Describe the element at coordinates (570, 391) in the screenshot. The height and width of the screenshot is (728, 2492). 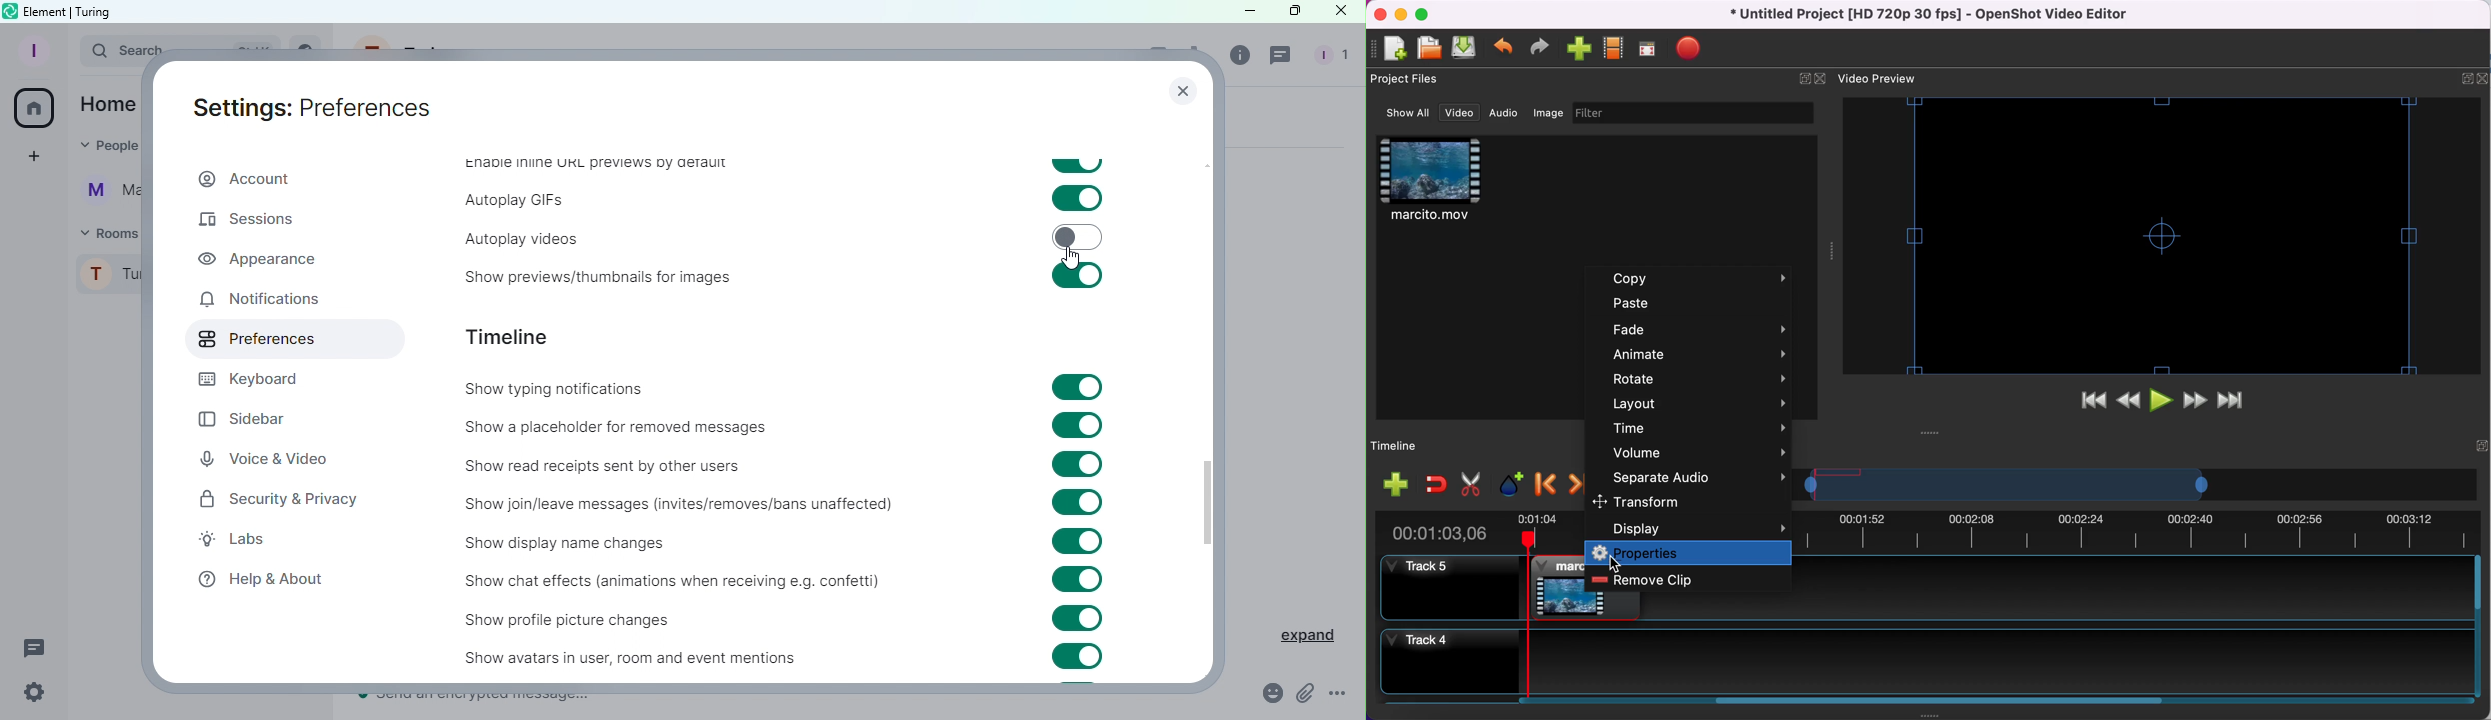
I see `Show typing notifications` at that location.